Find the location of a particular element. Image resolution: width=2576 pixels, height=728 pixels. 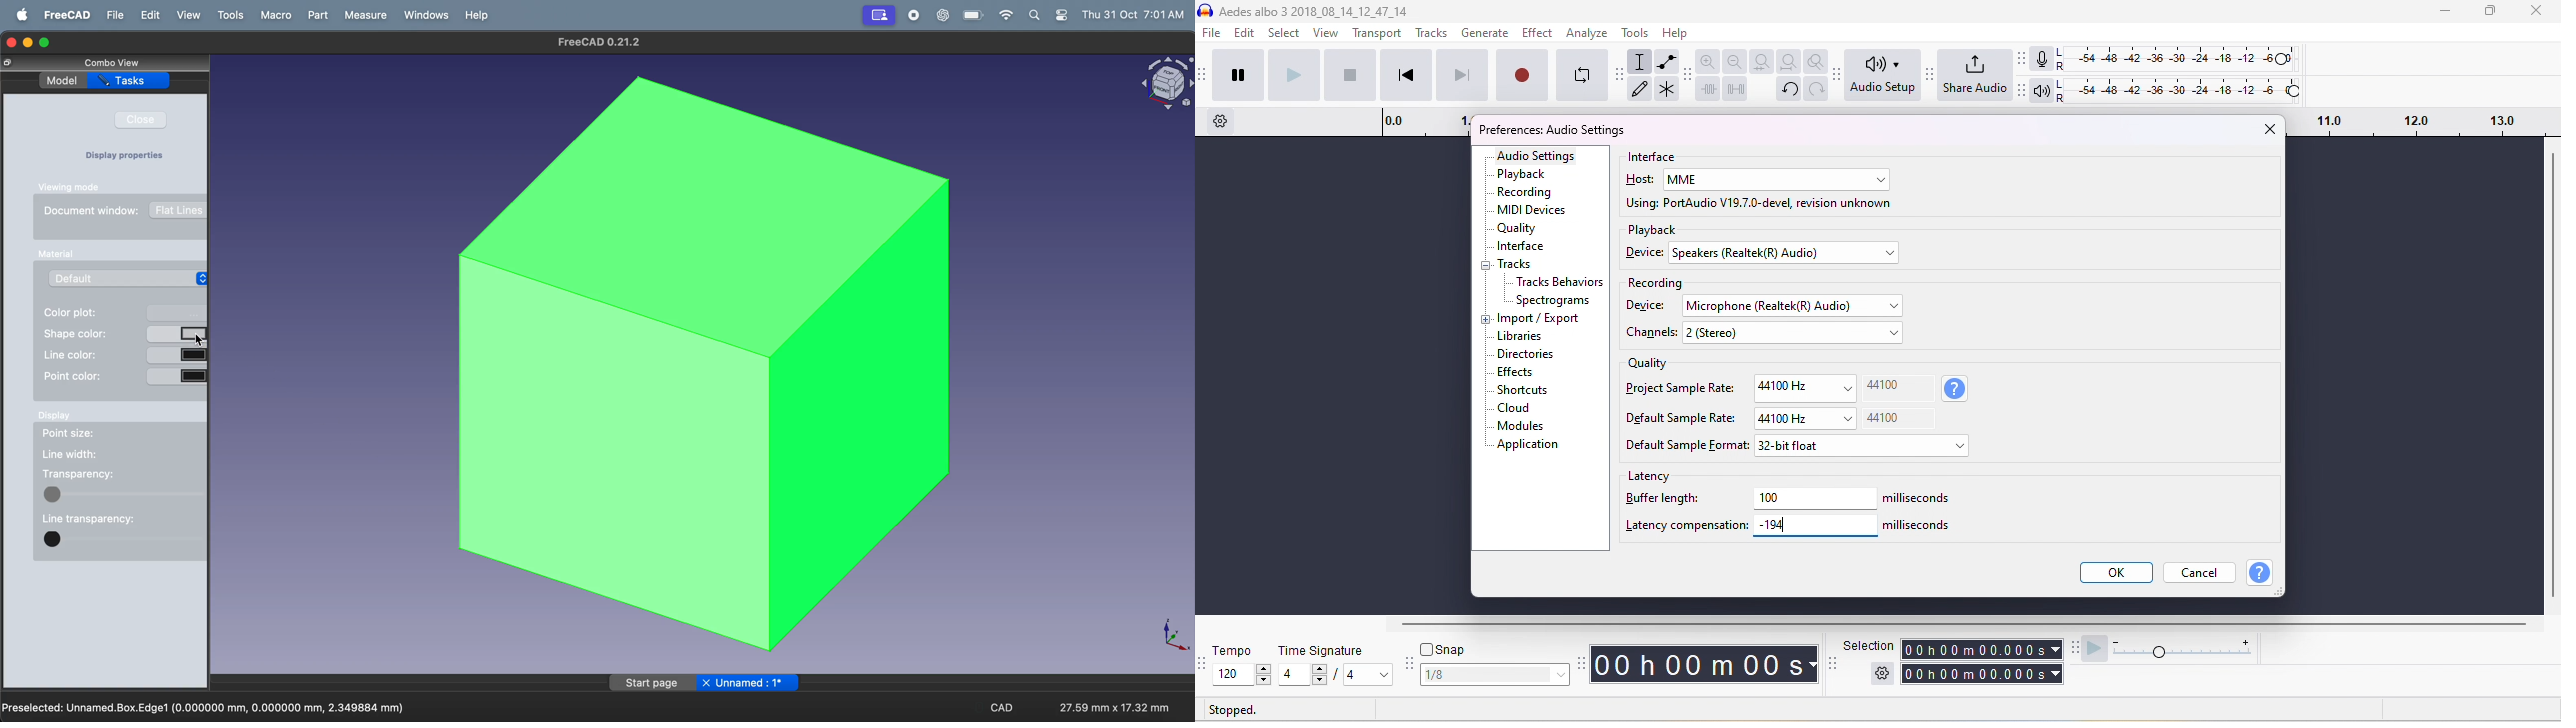

recording is located at coordinates (1654, 284).